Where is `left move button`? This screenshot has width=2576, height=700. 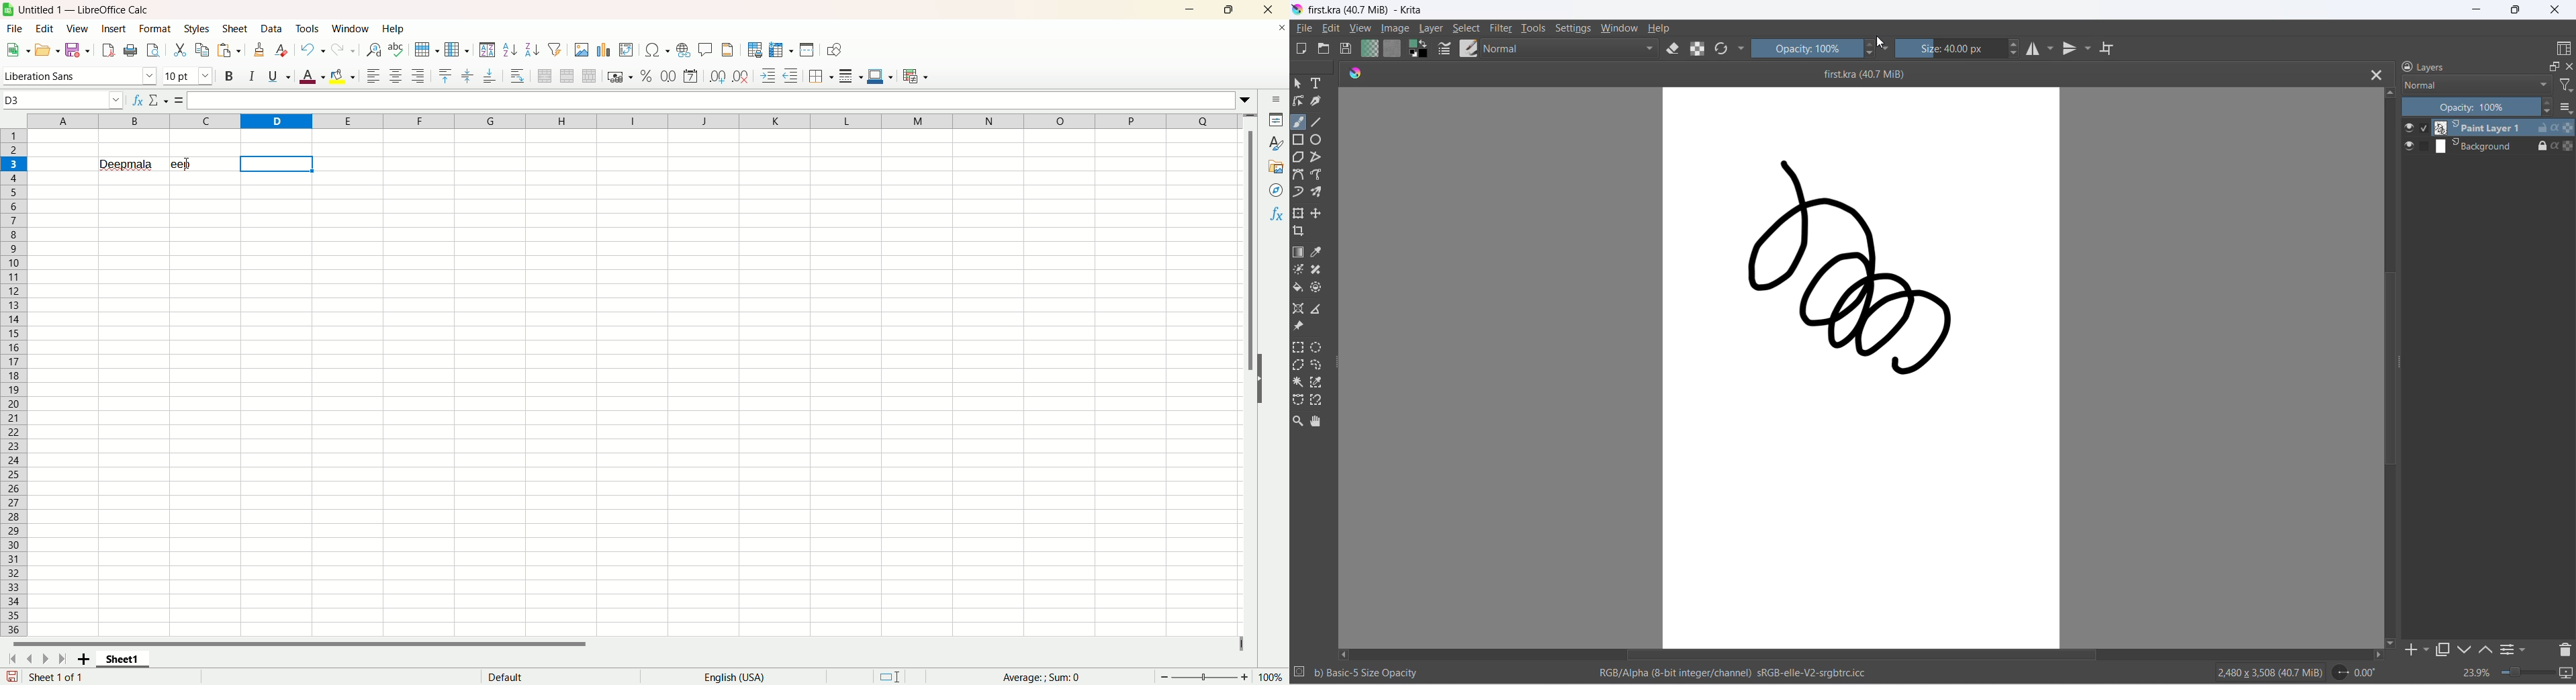
left move button is located at coordinates (1344, 654).